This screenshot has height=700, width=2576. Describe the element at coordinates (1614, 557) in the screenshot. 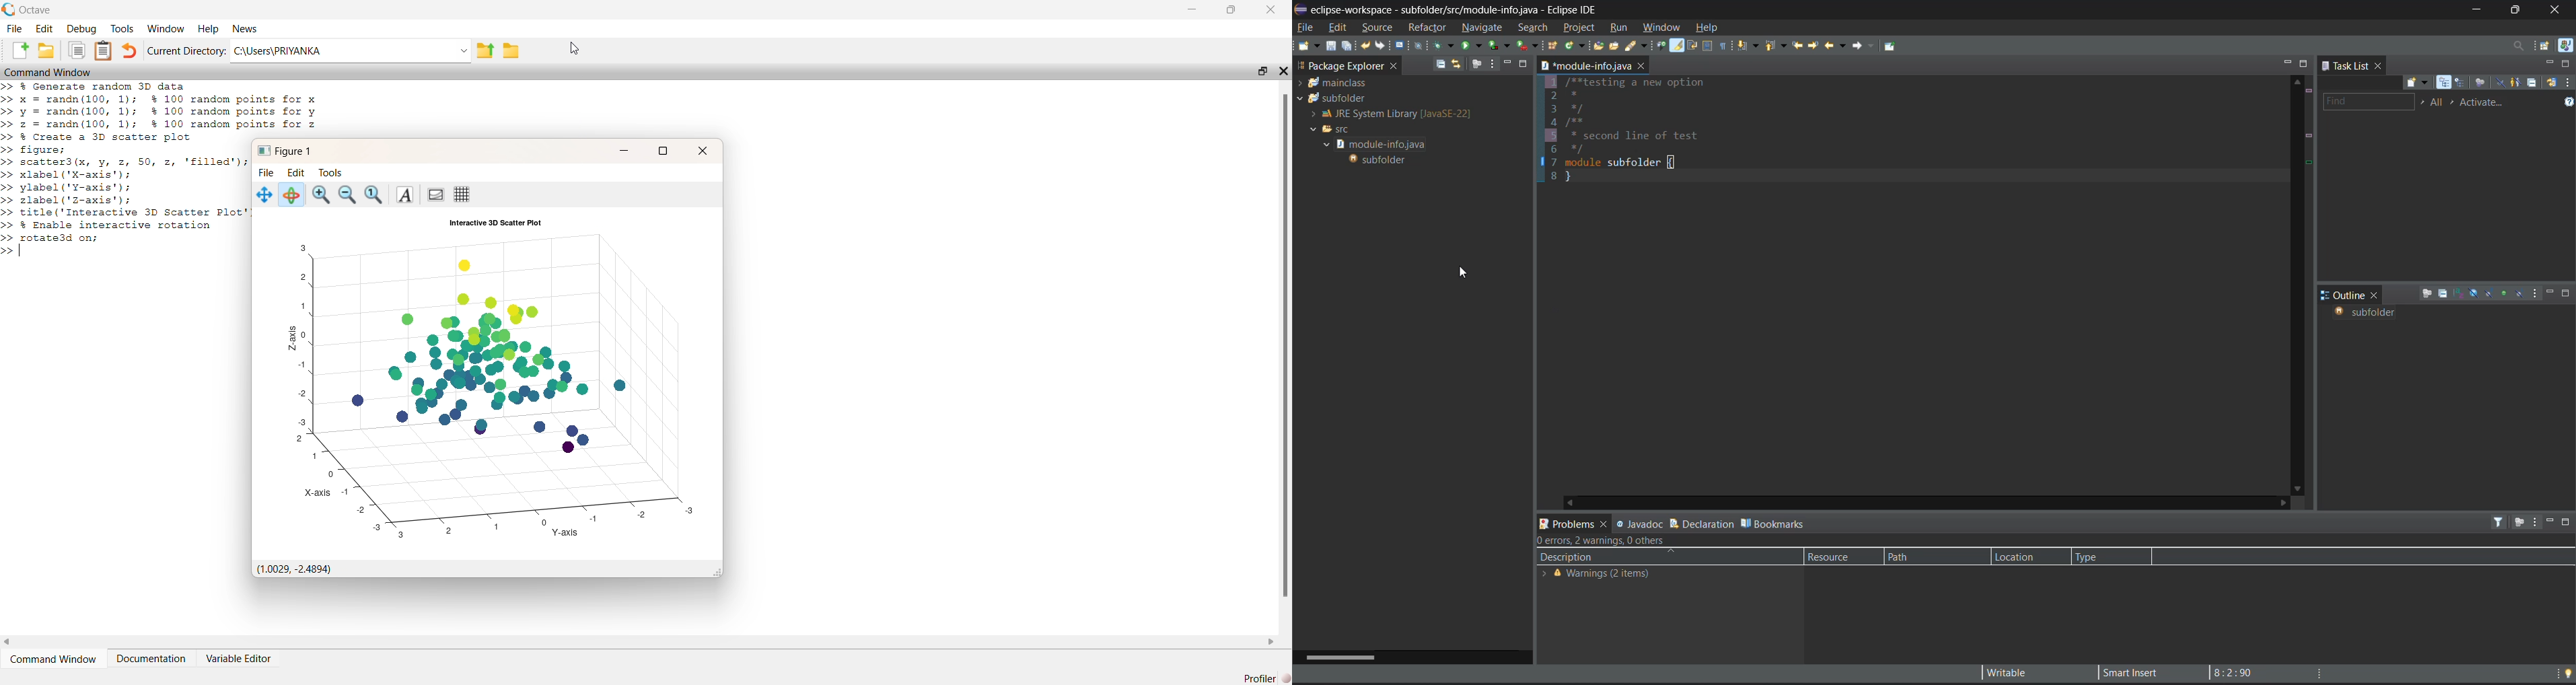

I see `description` at that location.